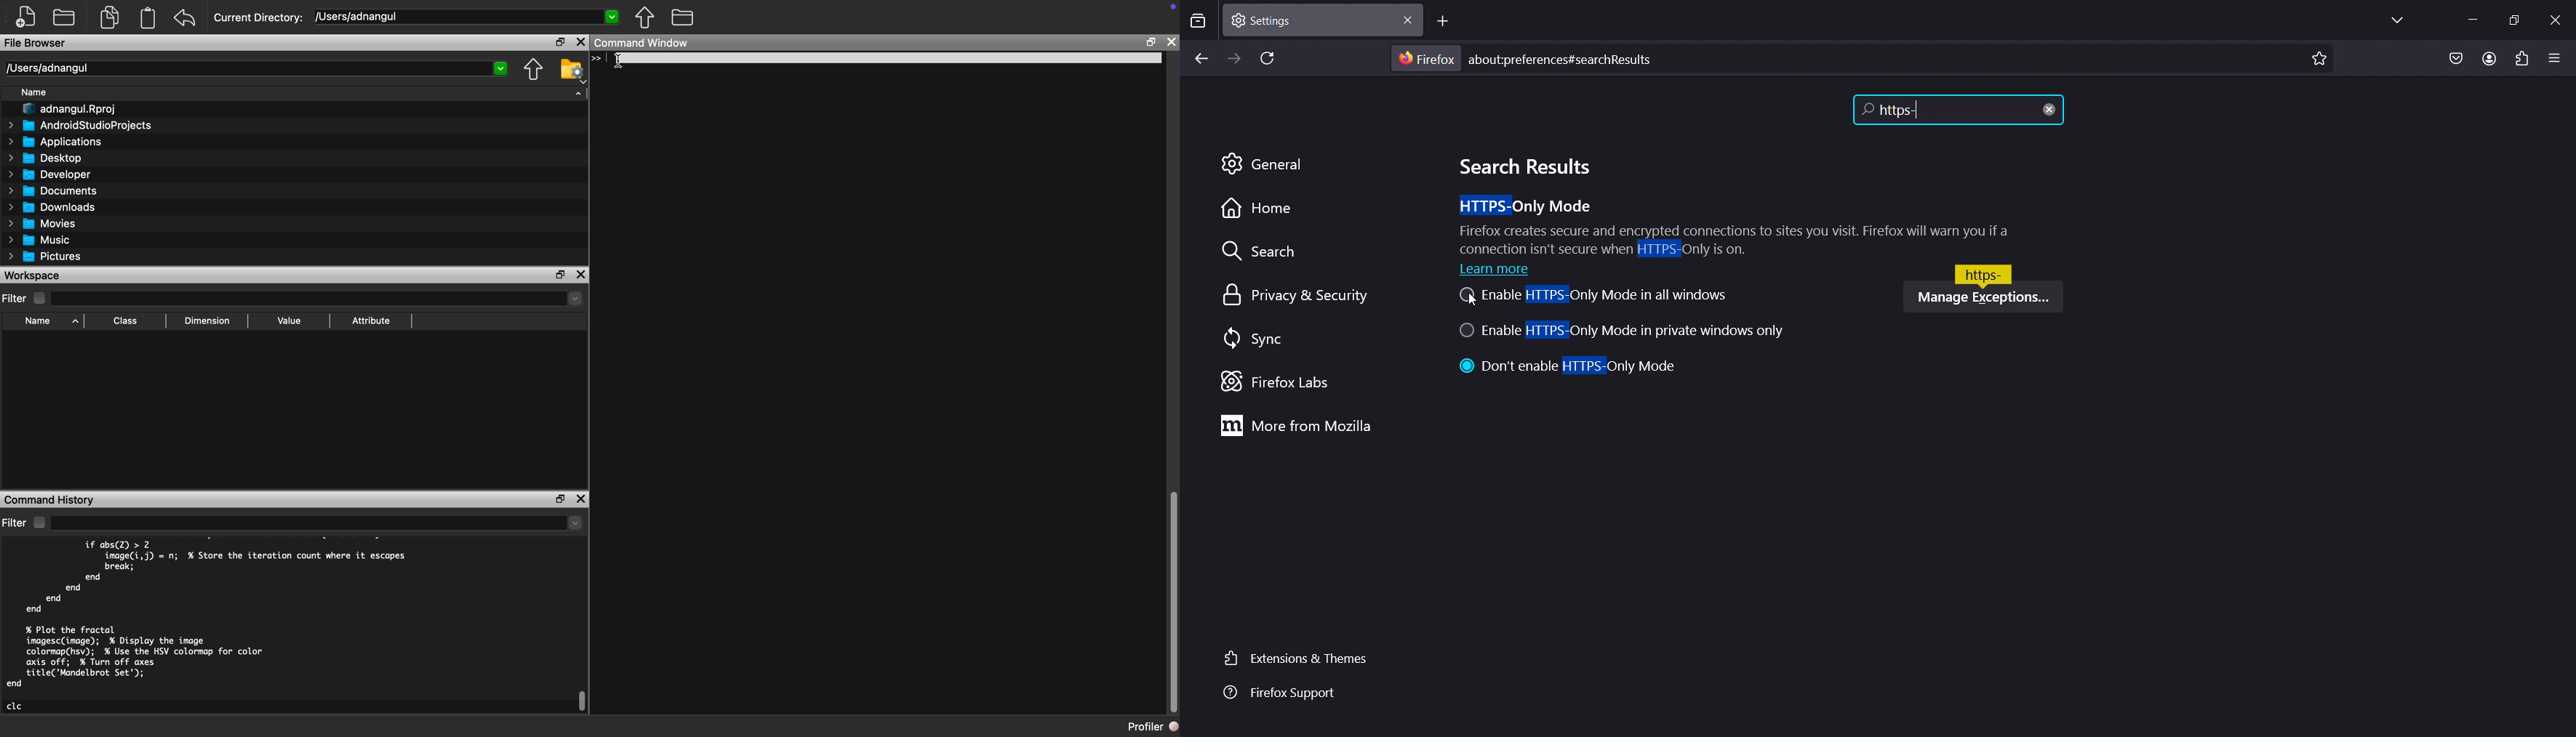 The height and width of the screenshot is (756, 2576). What do you see at coordinates (41, 223) in the screenshot?
I see `Movies` at bounding box center [41, 223].